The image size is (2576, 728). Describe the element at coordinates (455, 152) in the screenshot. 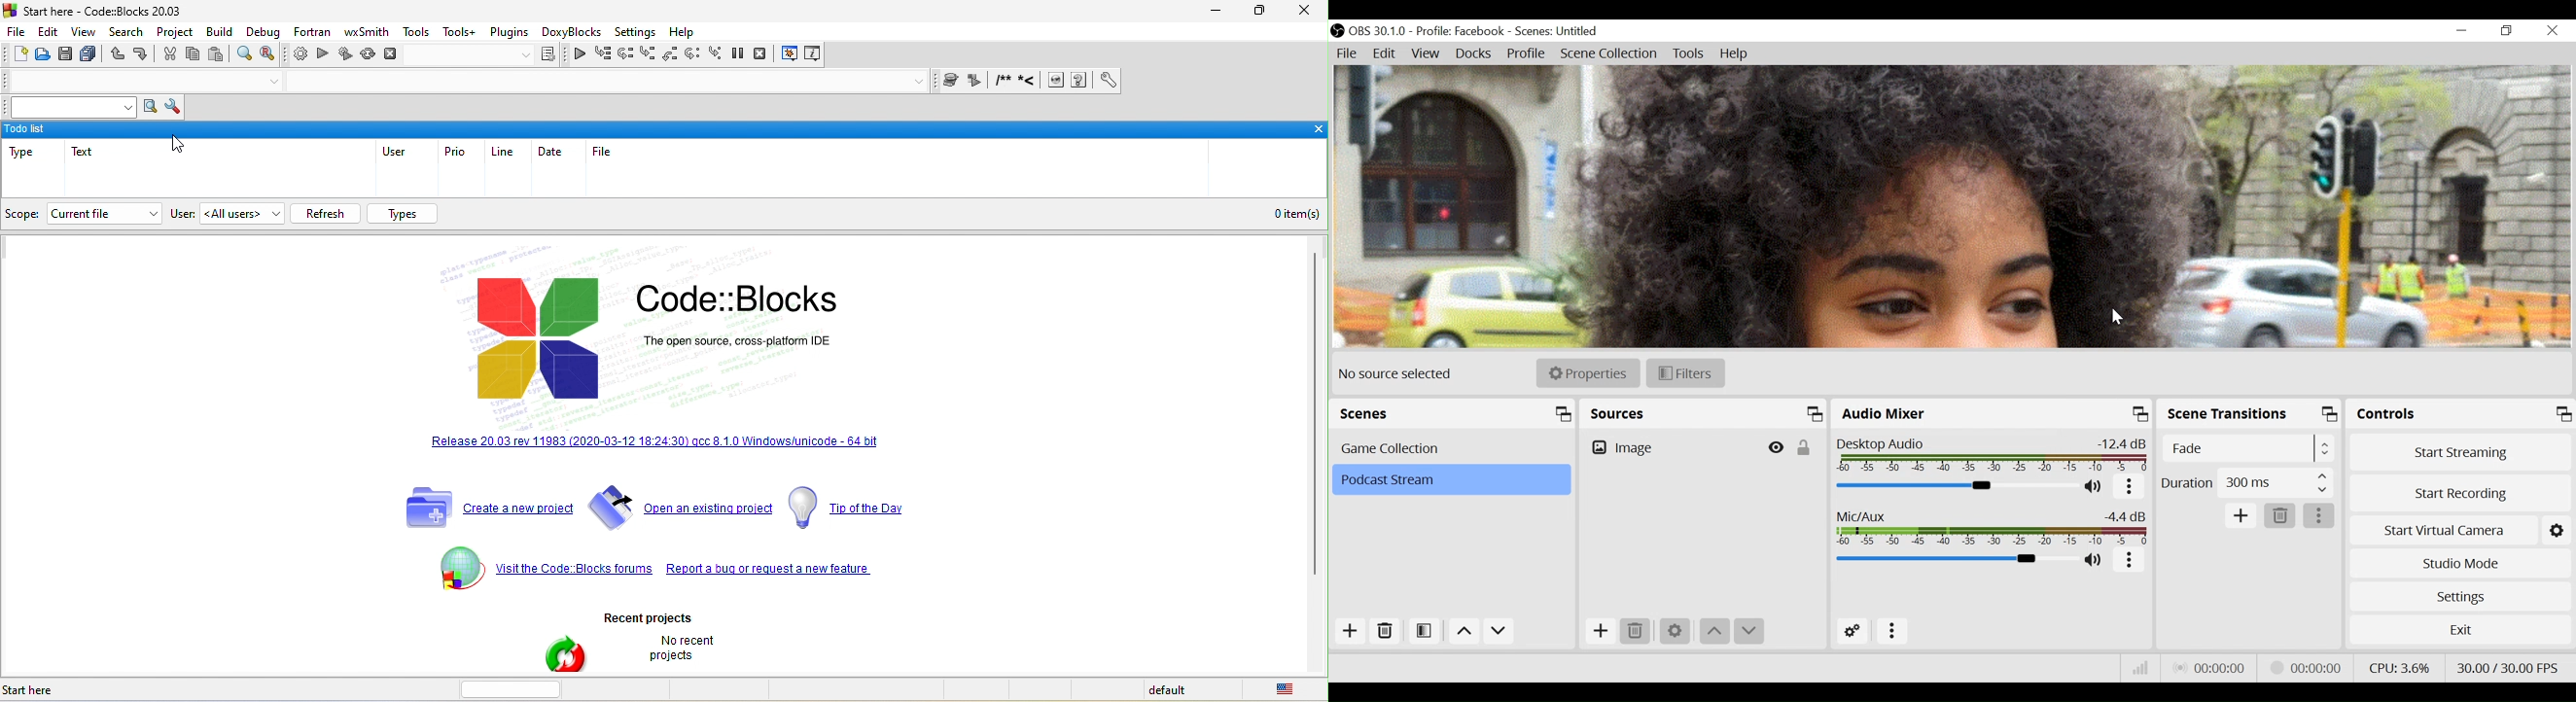

I see `prio` at that location.